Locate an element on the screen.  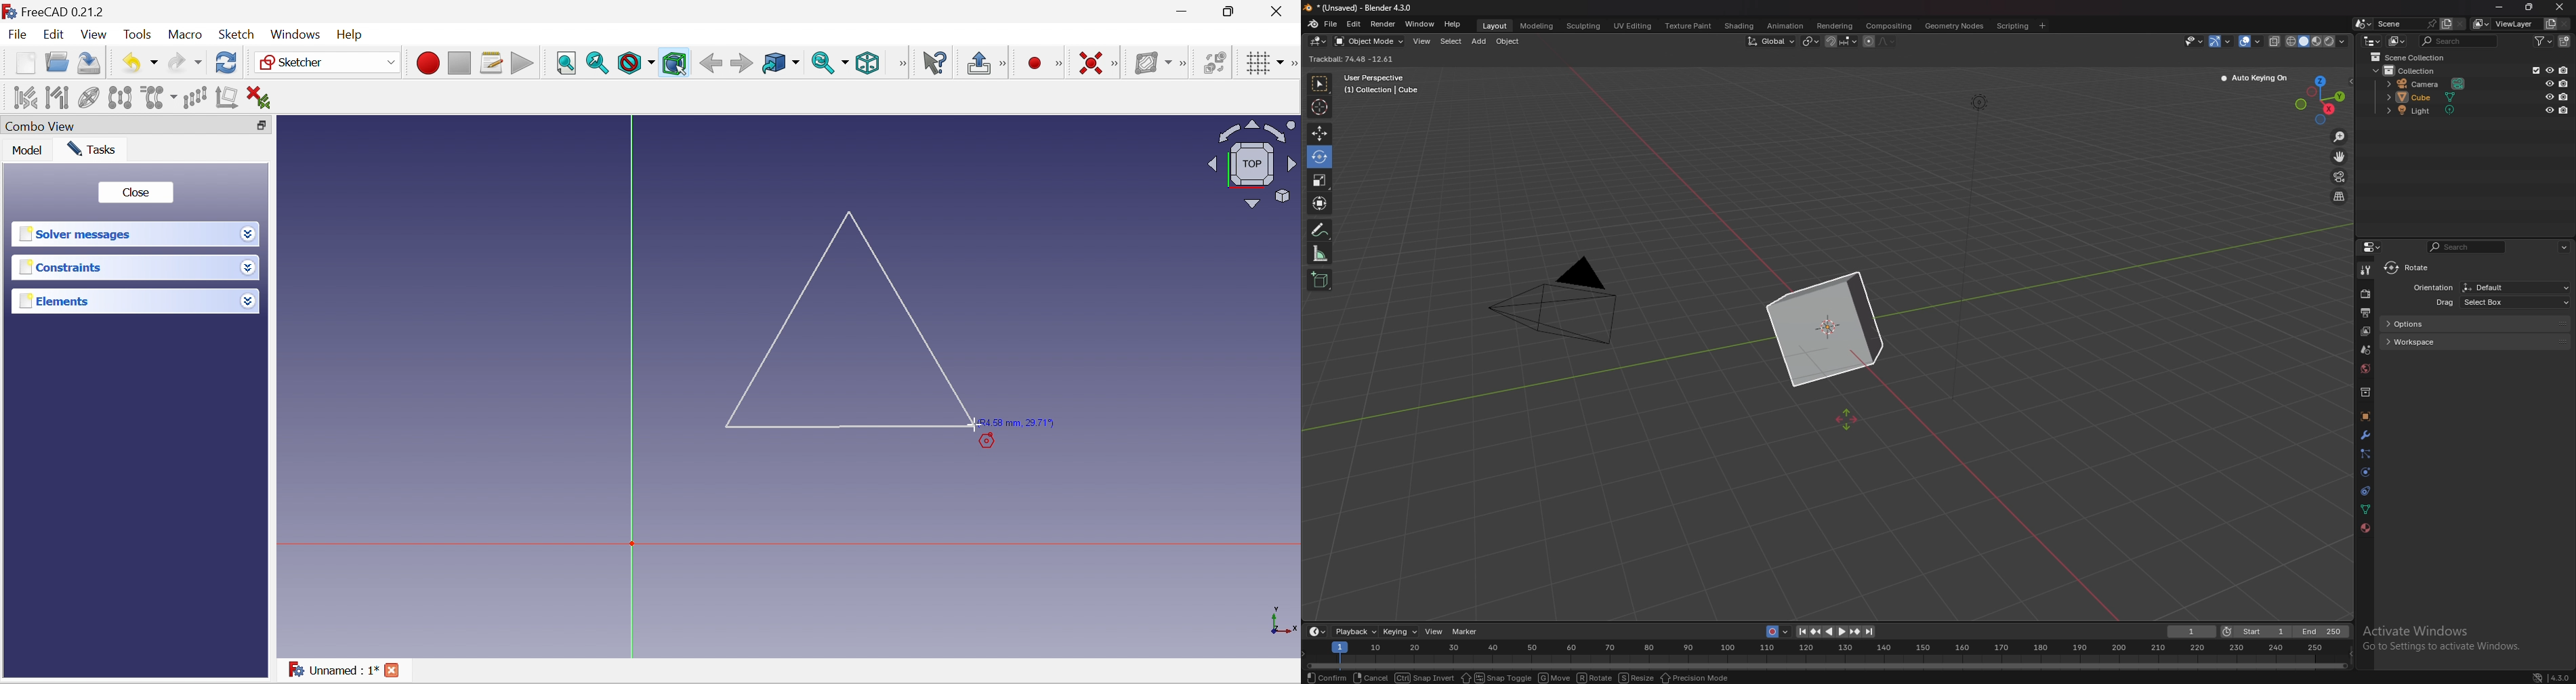
Select associated geometry is located at coordinates (57, 97).